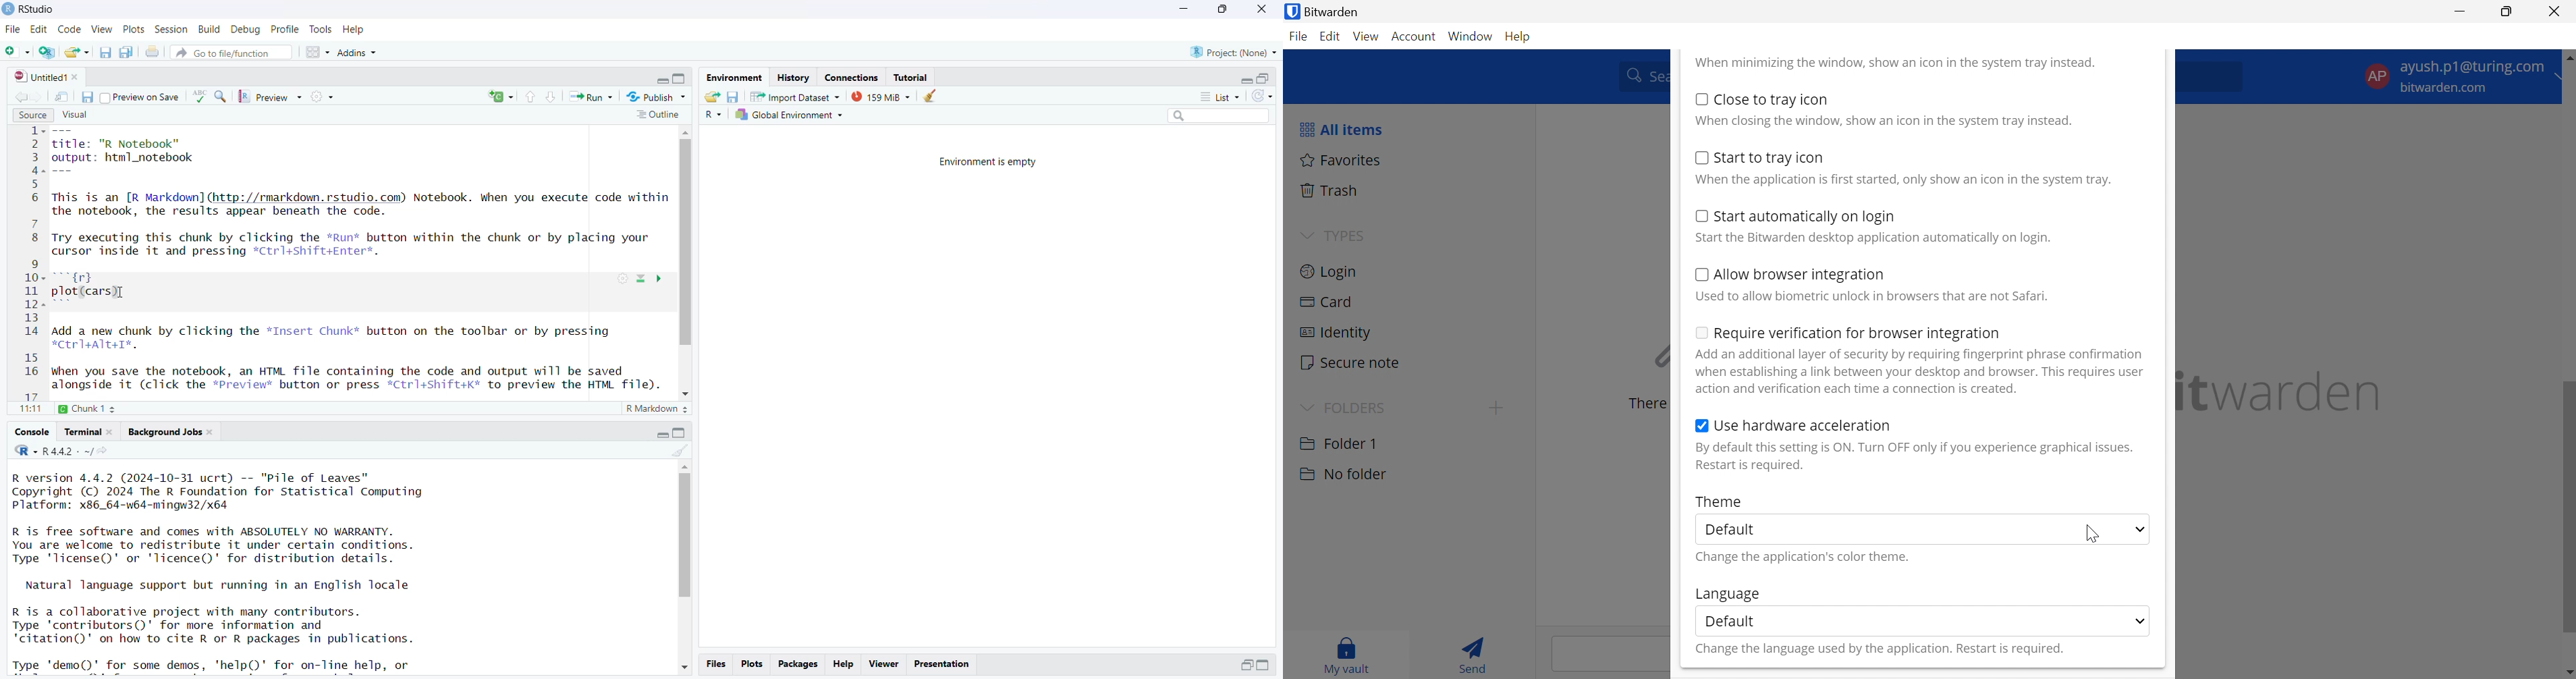  What do you see at coordinates (95, 407) in the screenshot?
I see `chunk1` at bounding box center [95, 407].